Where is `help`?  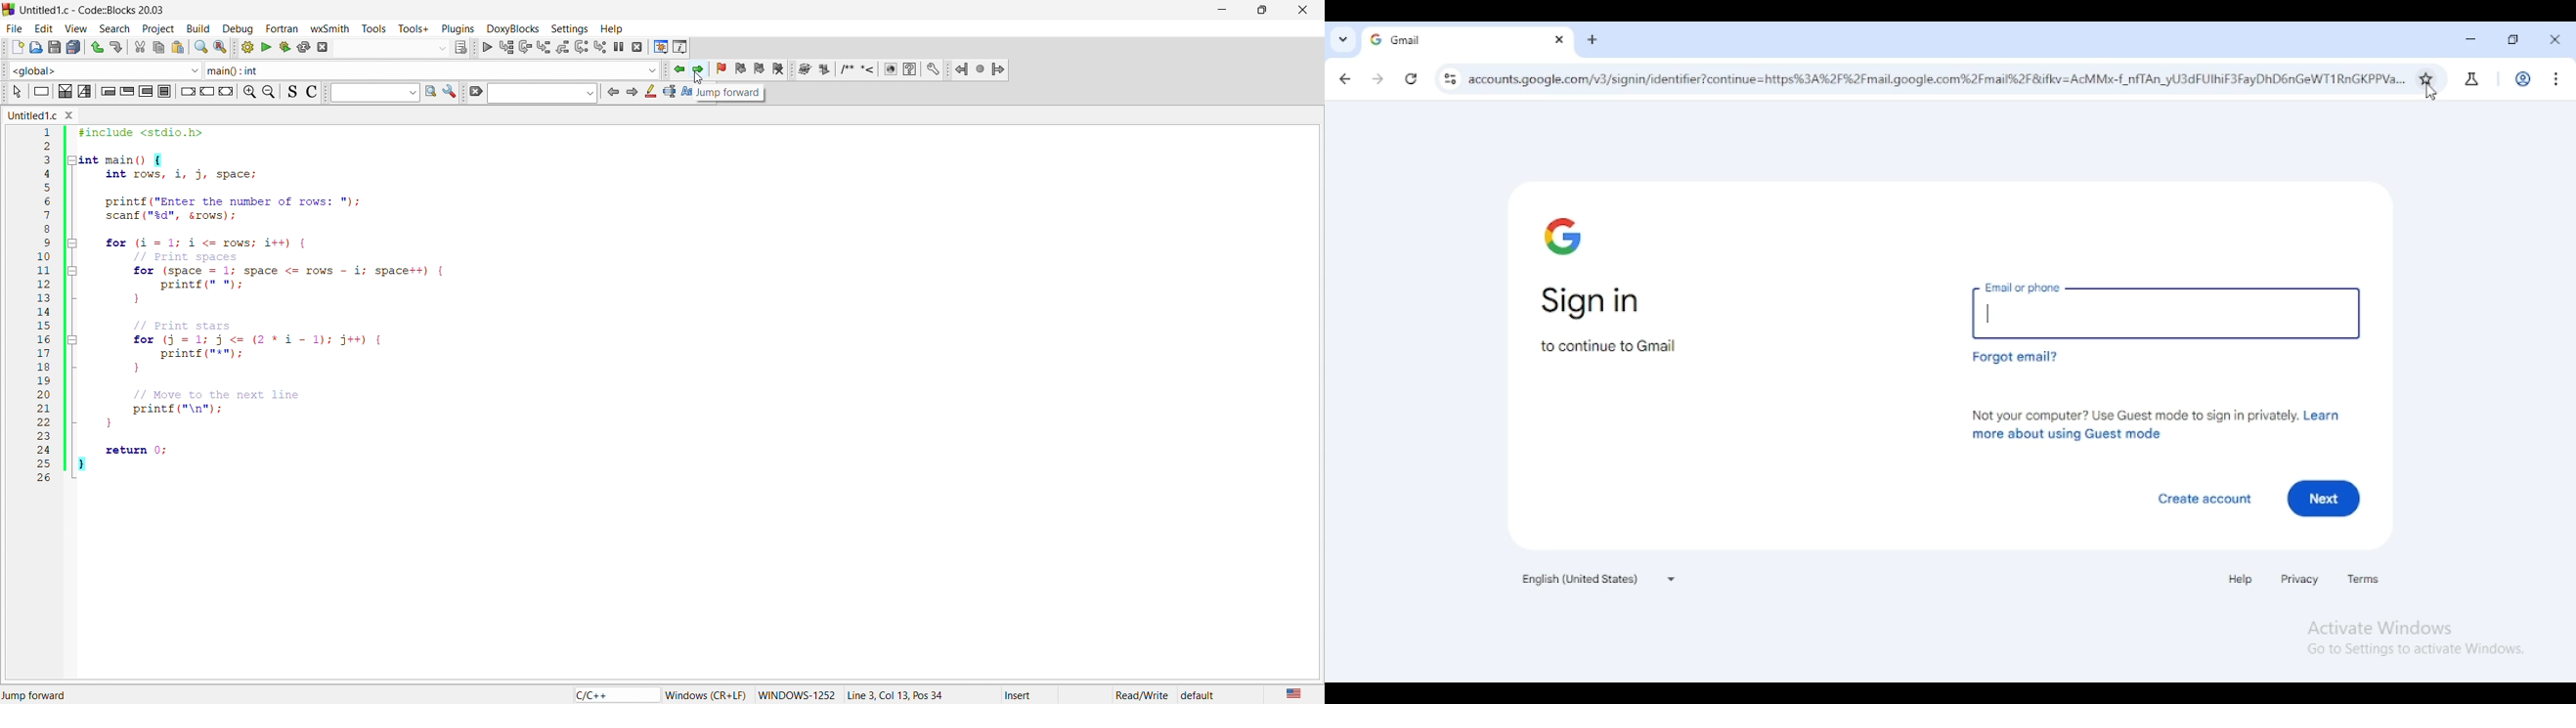
help is located at coordinates (610, 27).